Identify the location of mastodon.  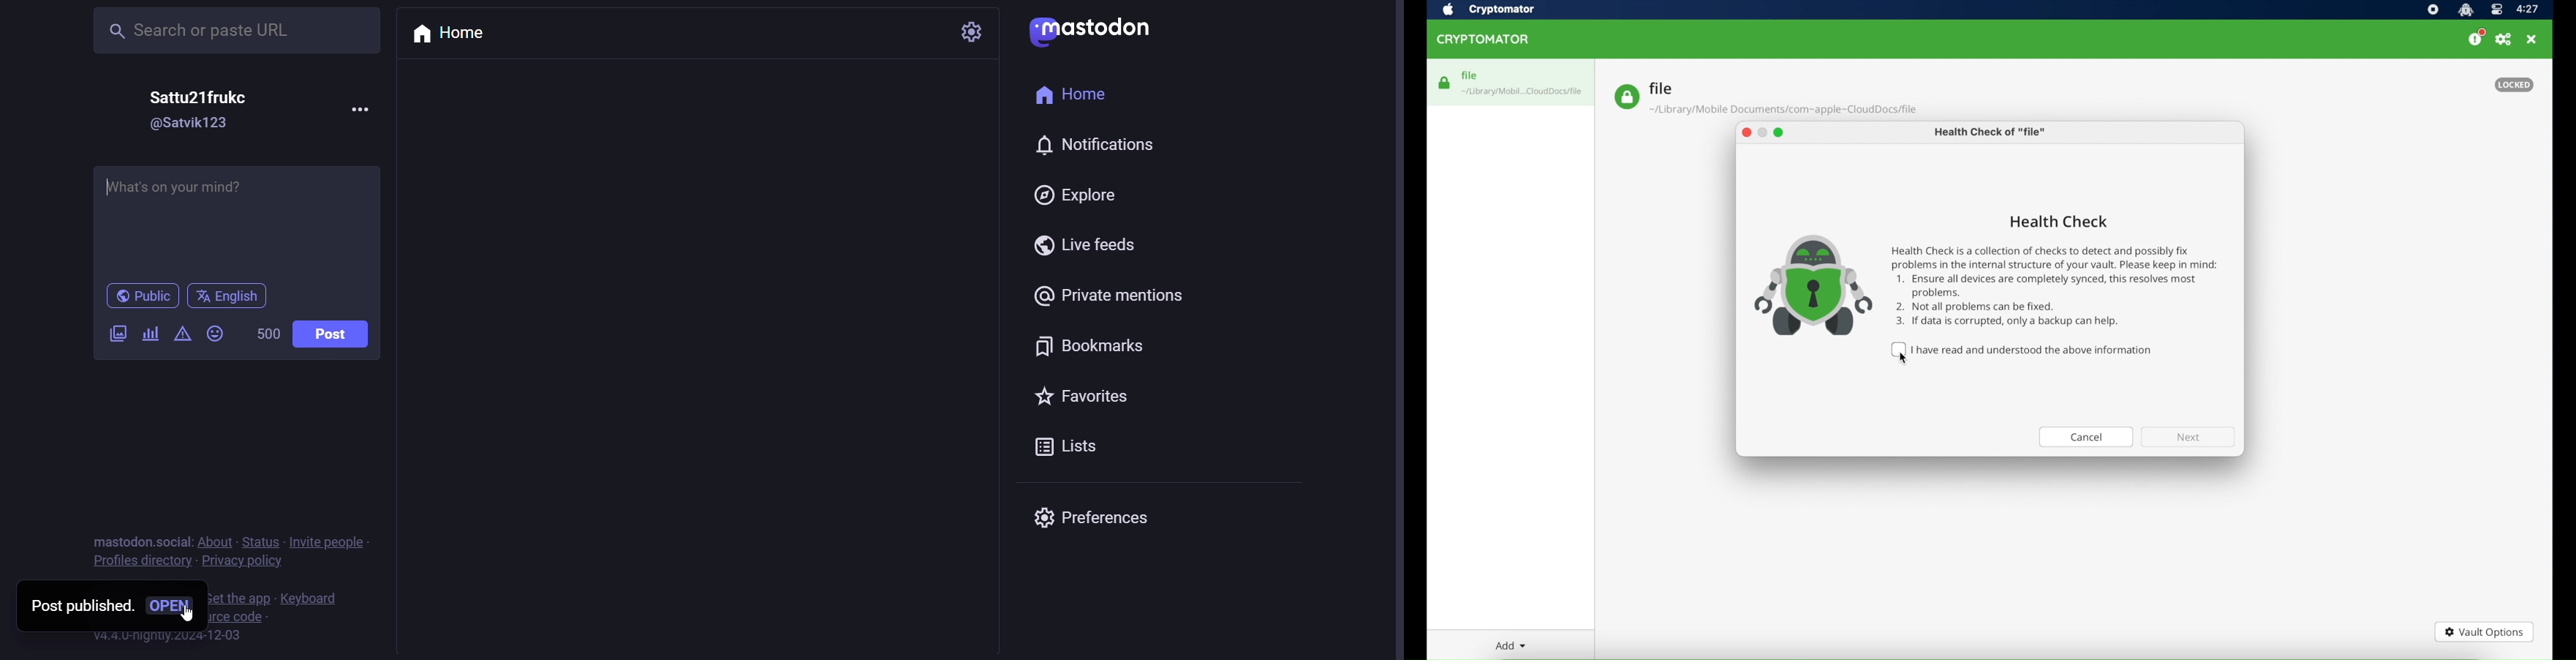
(1091, 33).